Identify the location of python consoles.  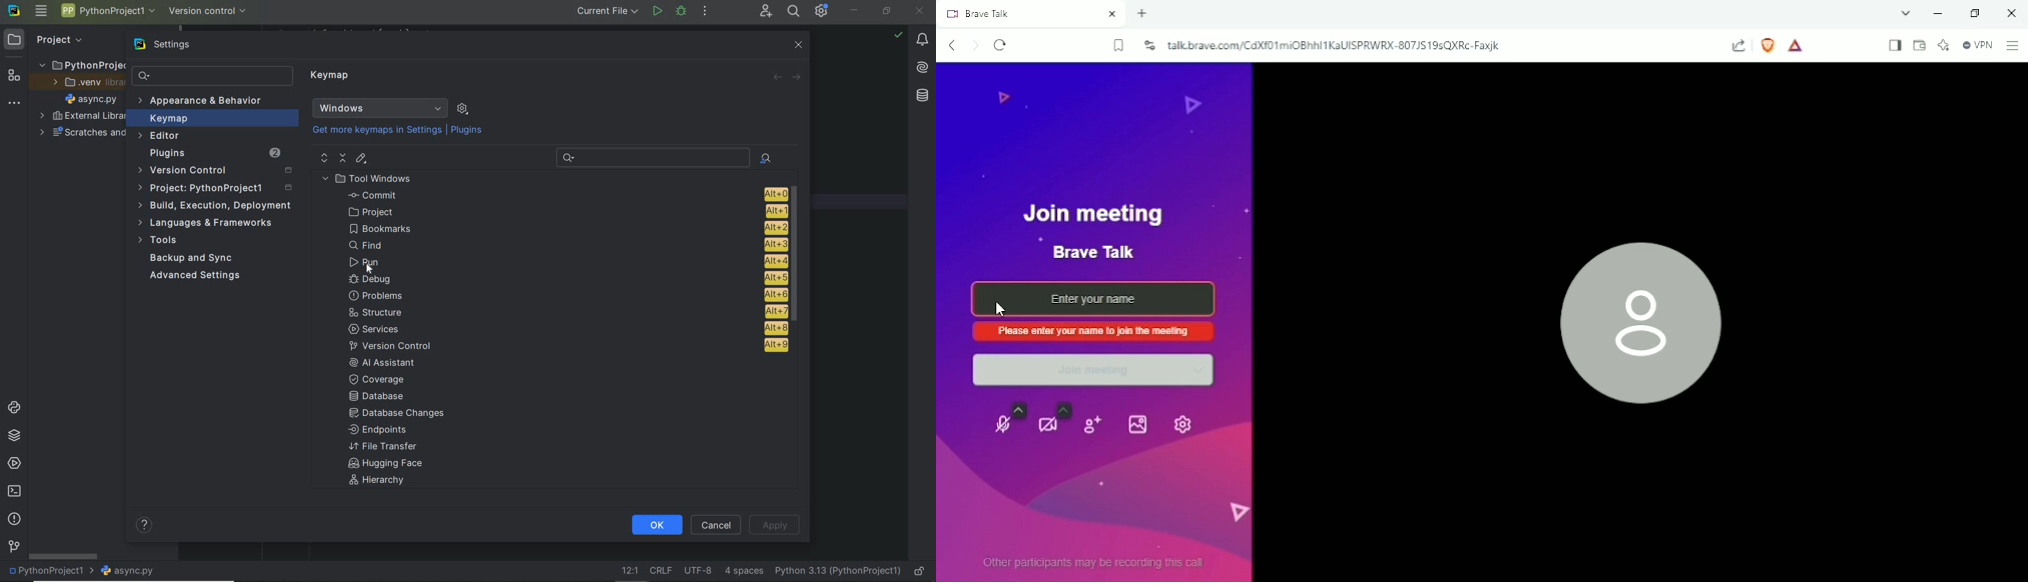
(13, 408).